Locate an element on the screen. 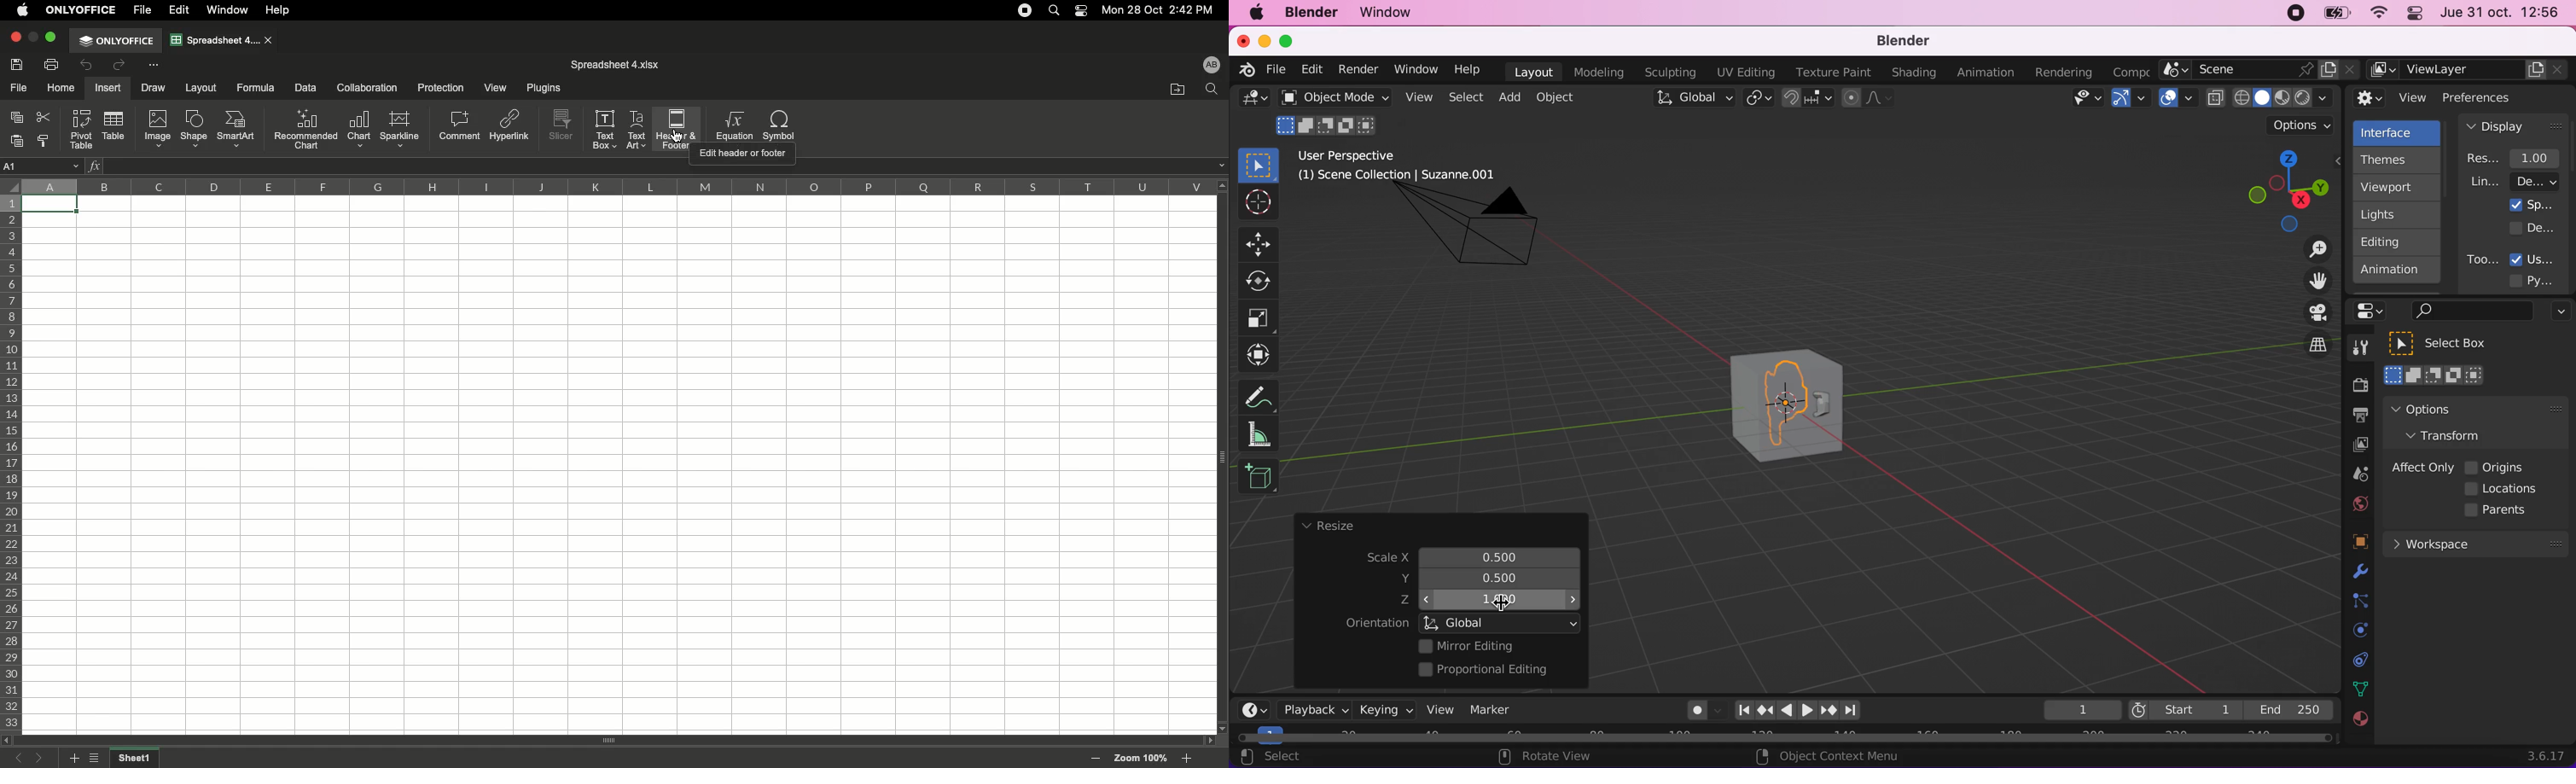 This screenshot has height=784, width=2576. Guide text is located at coordinates (749, 153).